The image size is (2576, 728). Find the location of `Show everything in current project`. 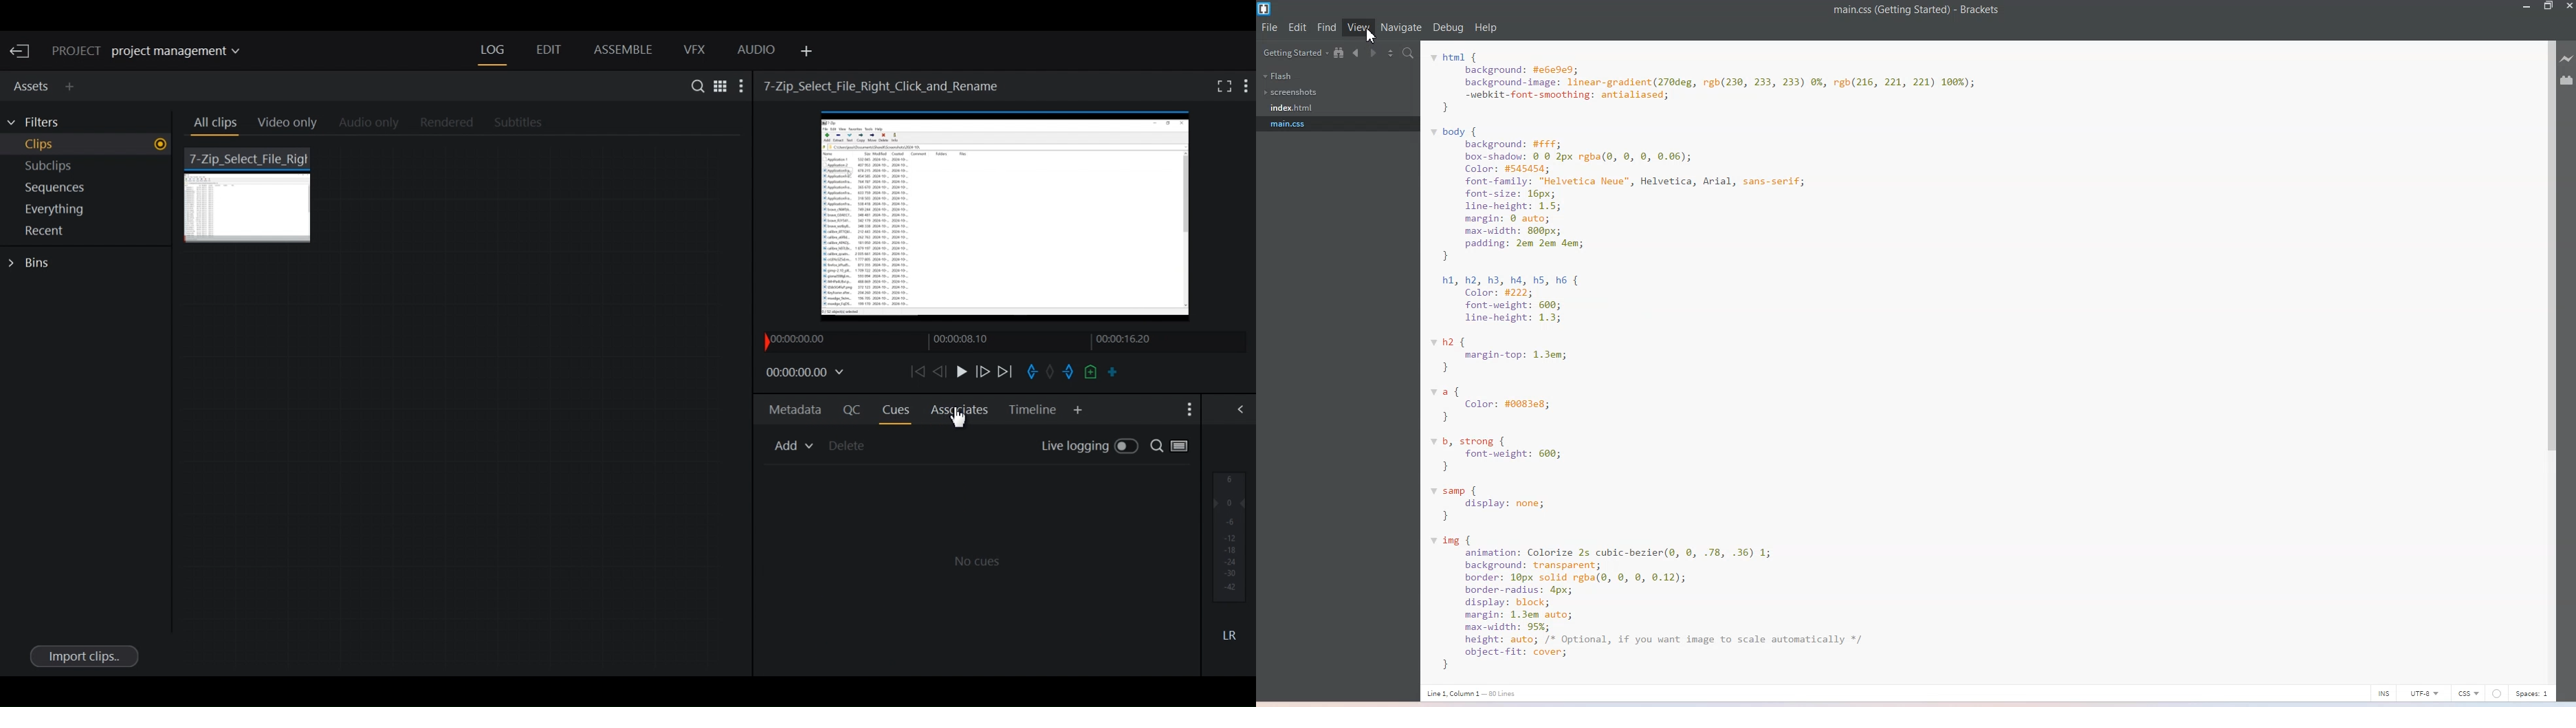

Show everything in current project is located at coordinates (89, 211).